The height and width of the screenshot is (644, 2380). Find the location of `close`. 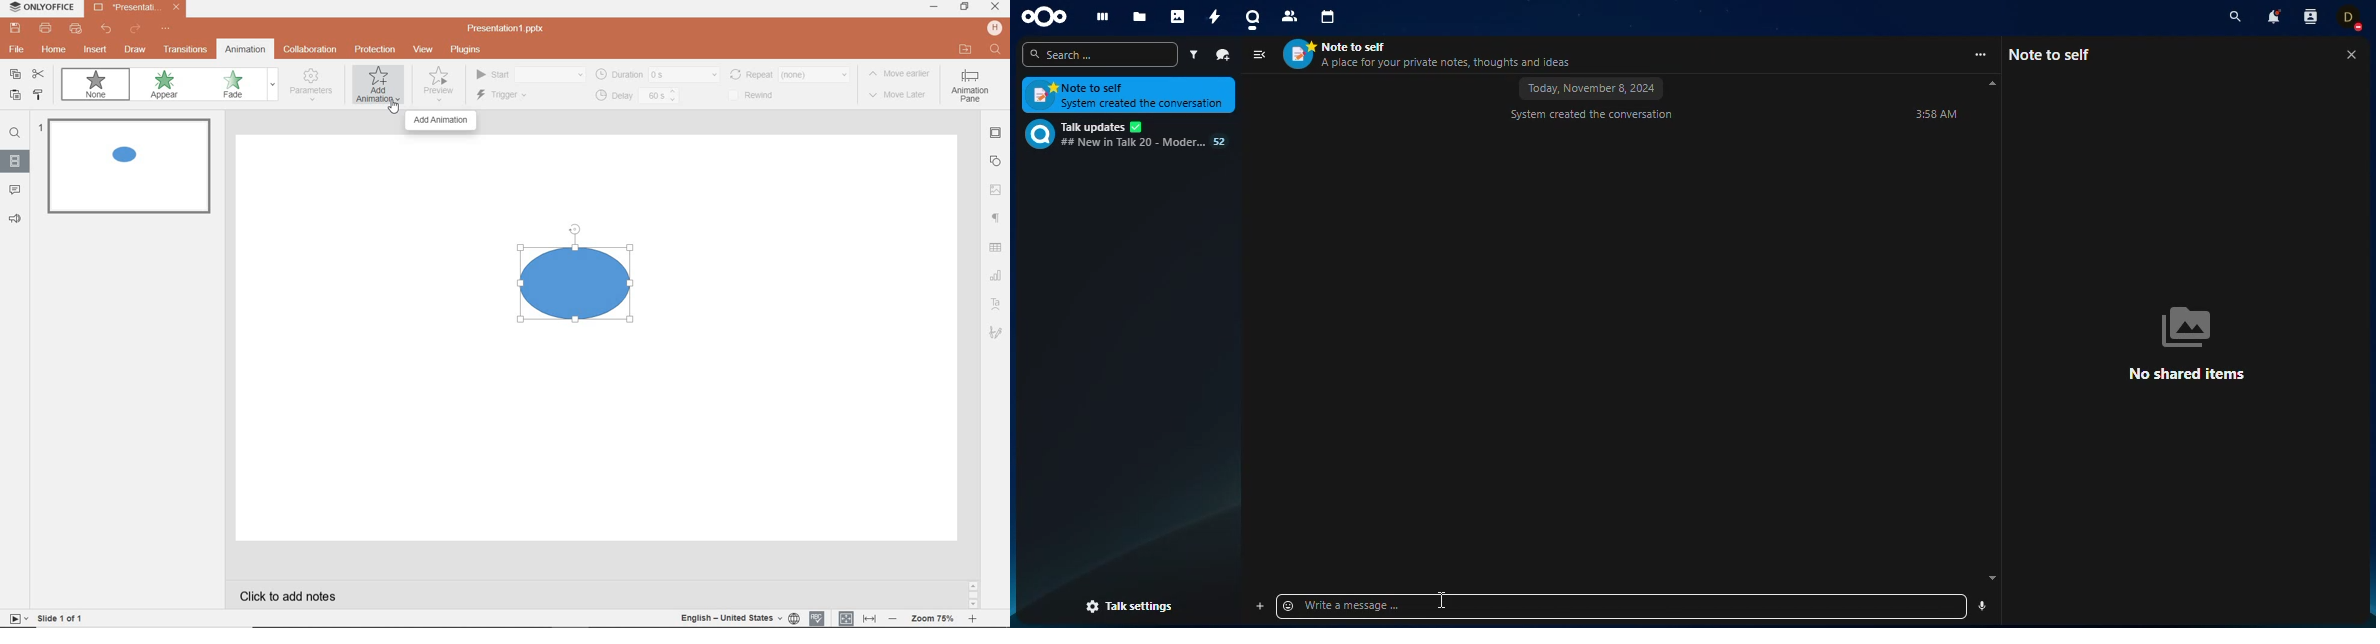

close is located at coordinates (2350, 56).